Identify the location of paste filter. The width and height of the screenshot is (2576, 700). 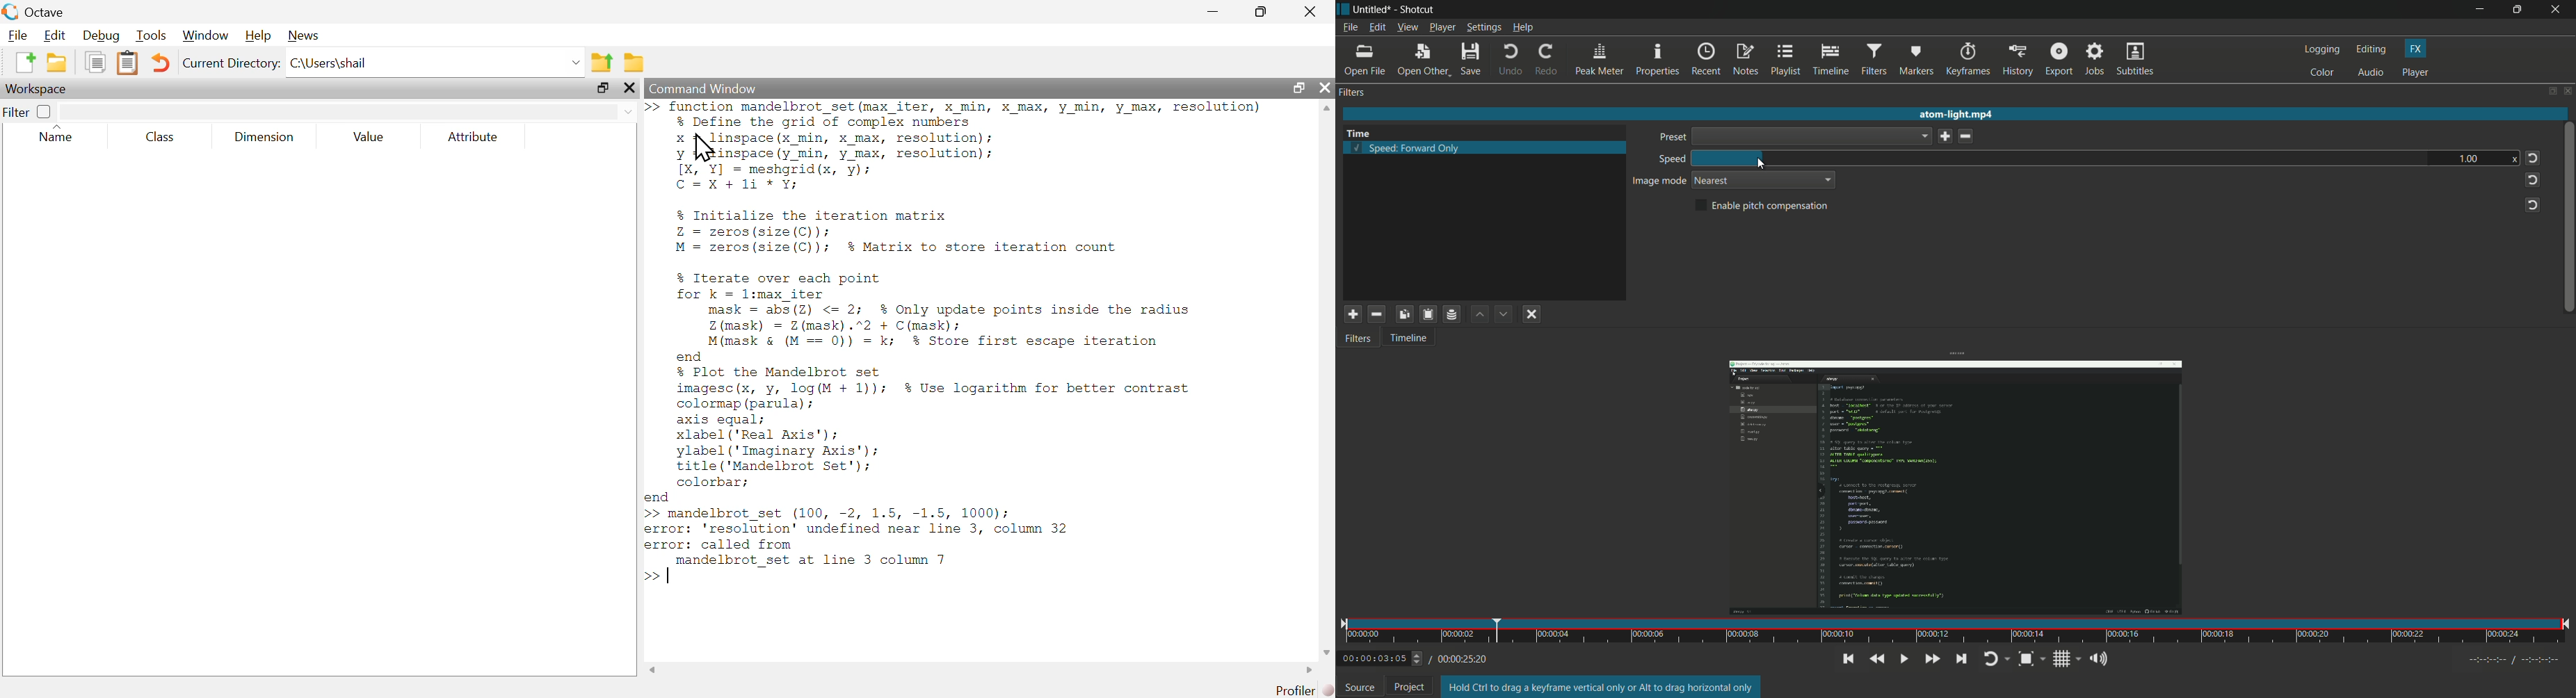
(1428, 313).